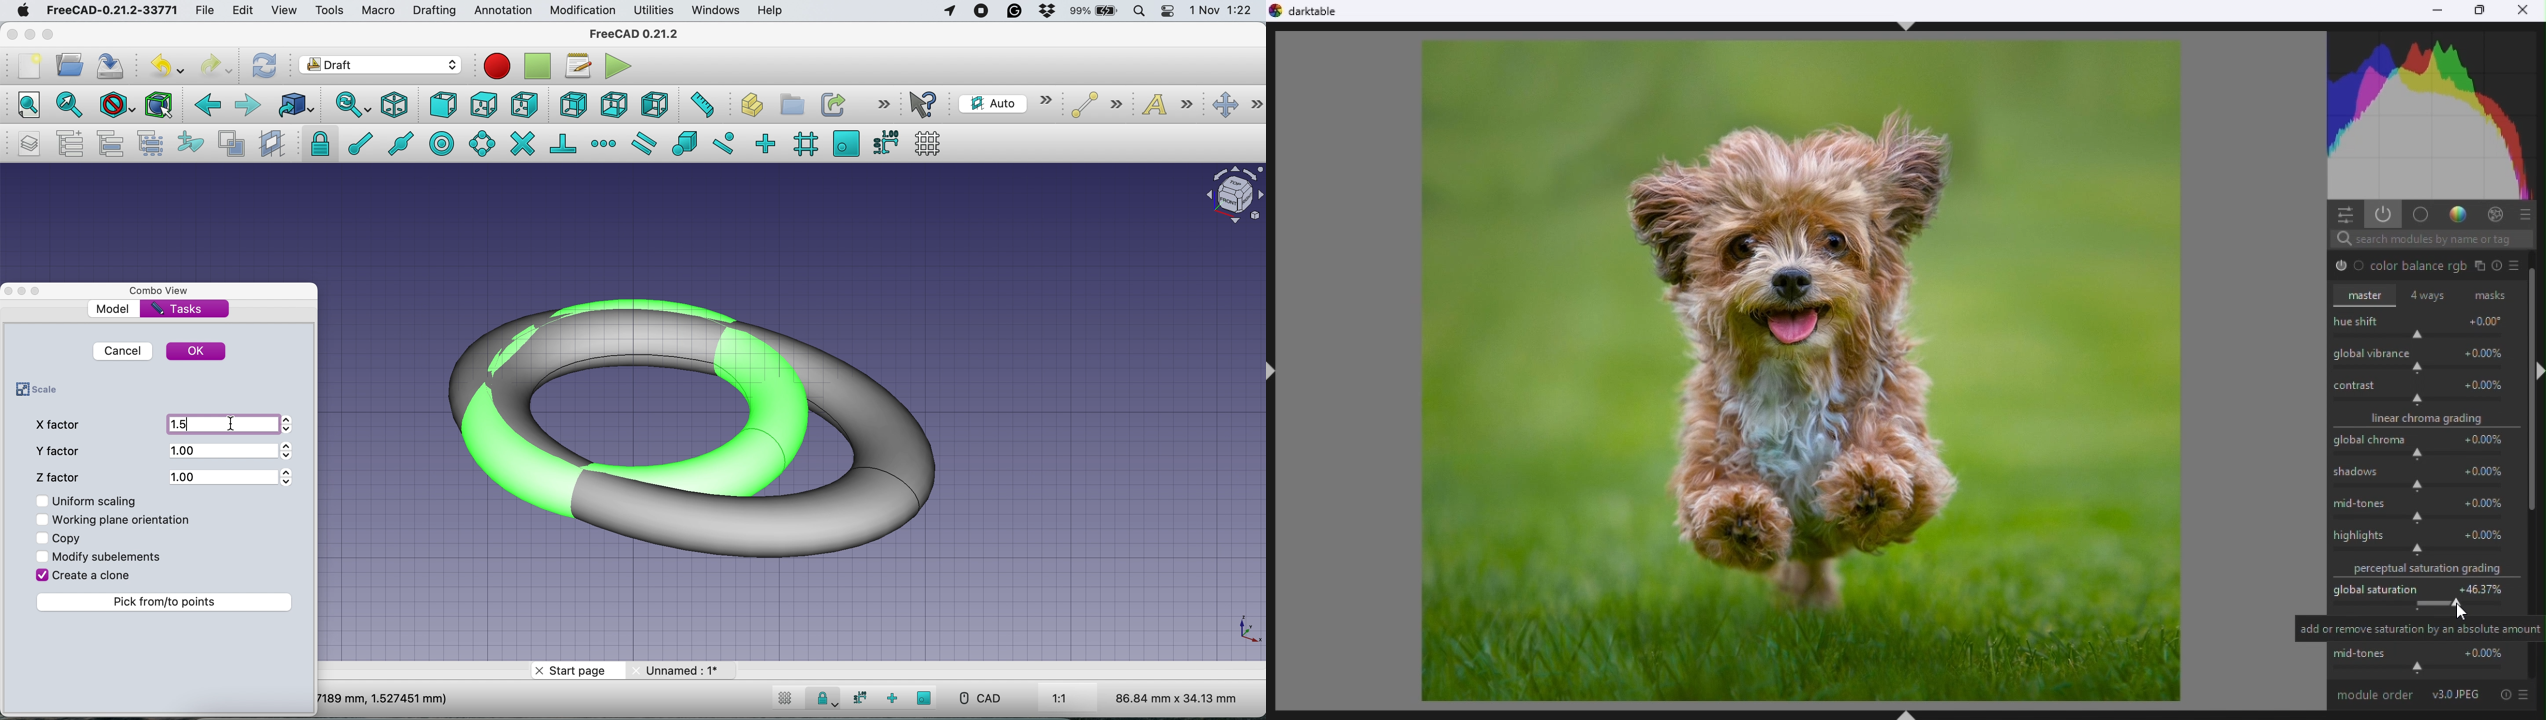 This screenshot has height=728, width=2548. I want to click on system logo, so click(21, 12).